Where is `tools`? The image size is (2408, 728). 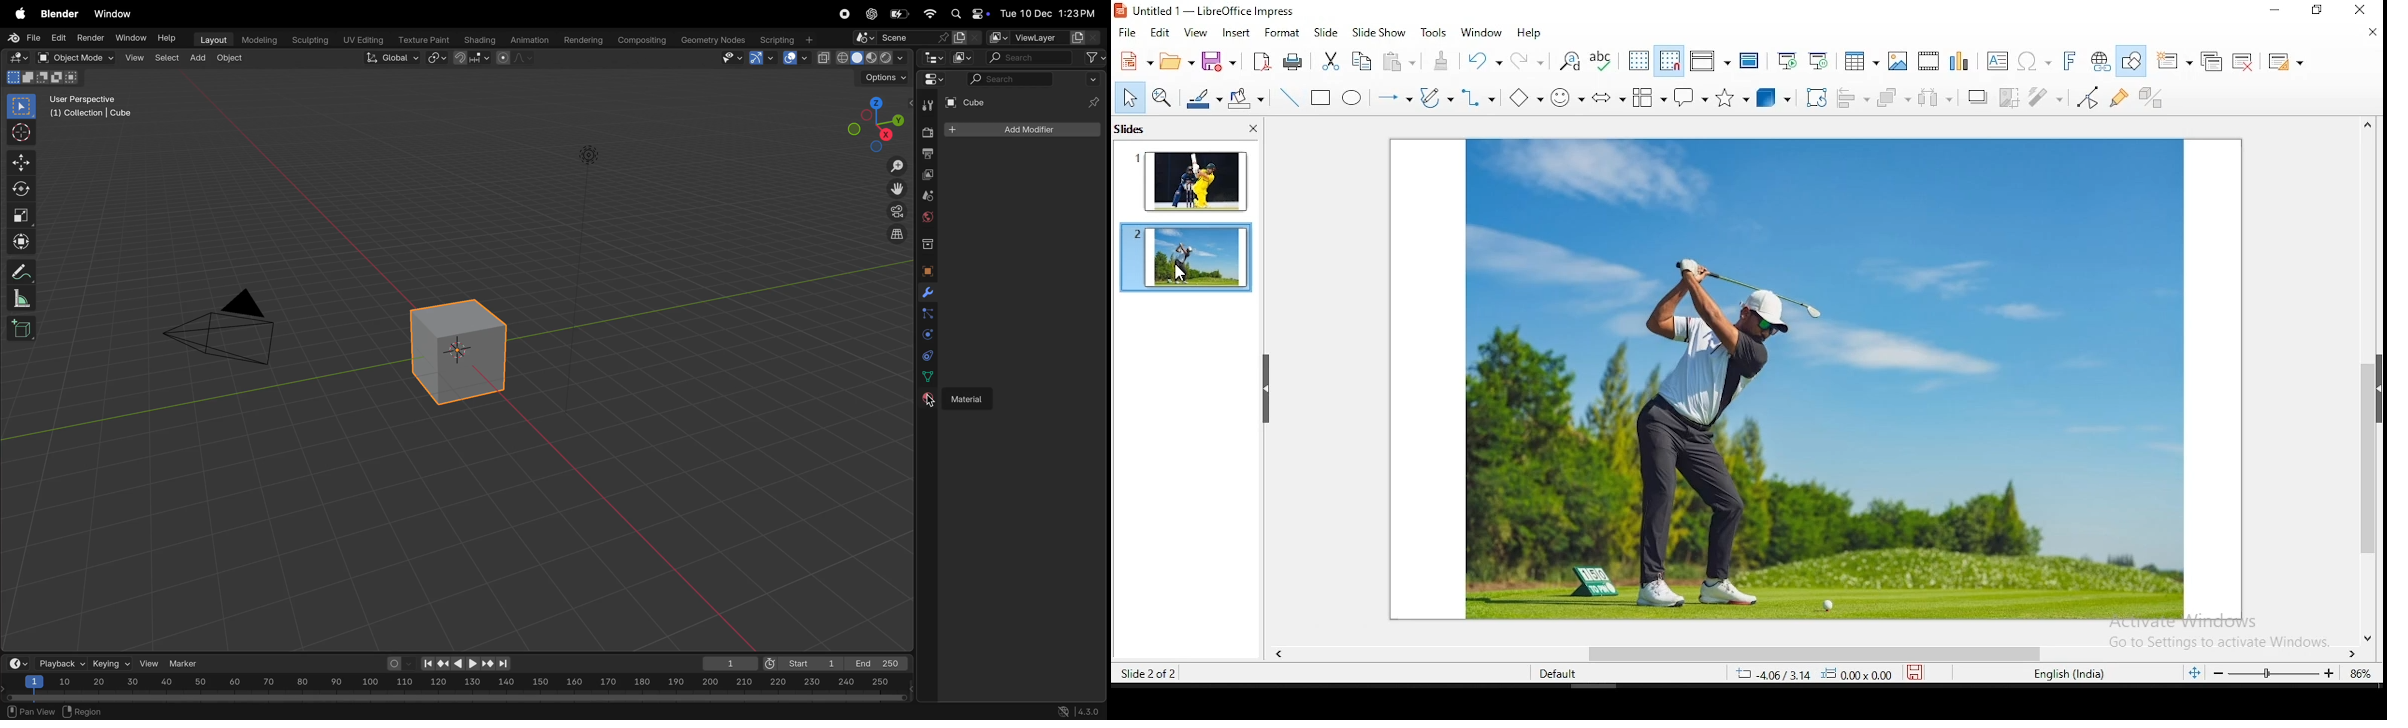
tools is located at coordinates (1433, 33).